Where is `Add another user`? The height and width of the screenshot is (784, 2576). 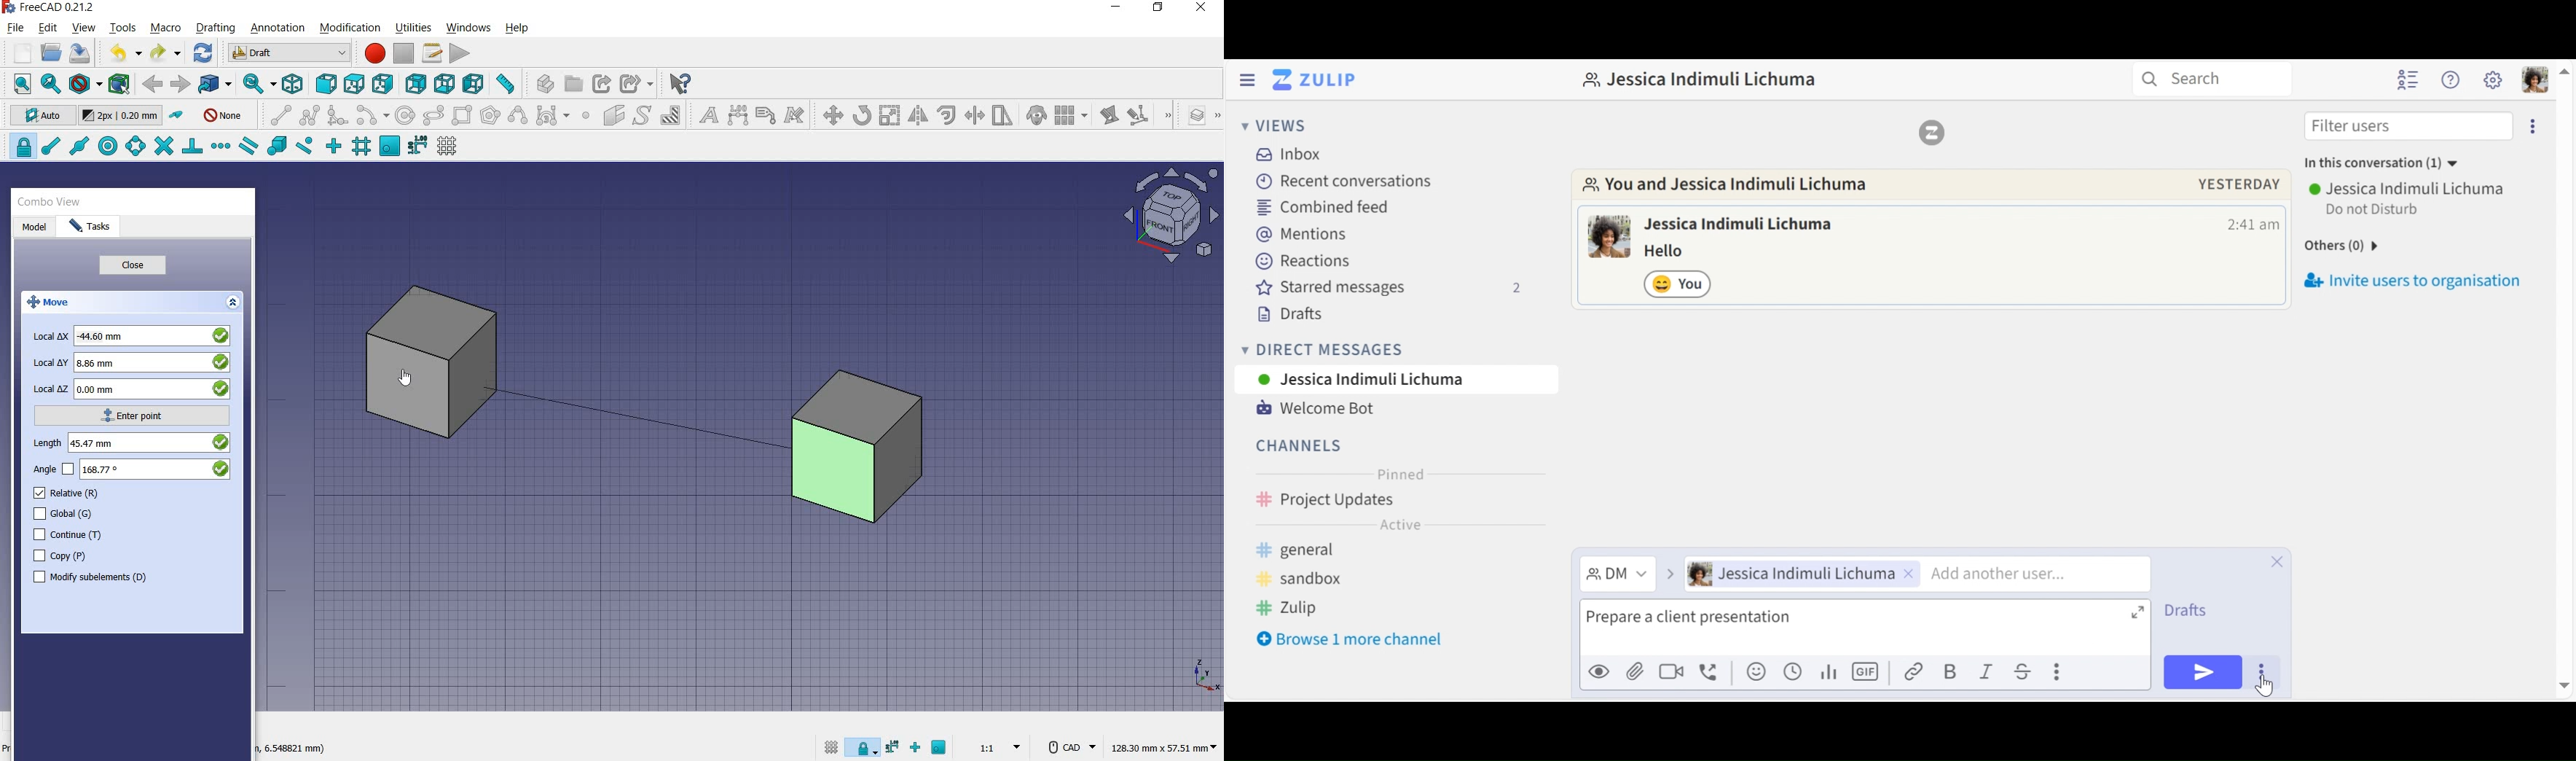
Add another user is located at coordinates (2015, 574).